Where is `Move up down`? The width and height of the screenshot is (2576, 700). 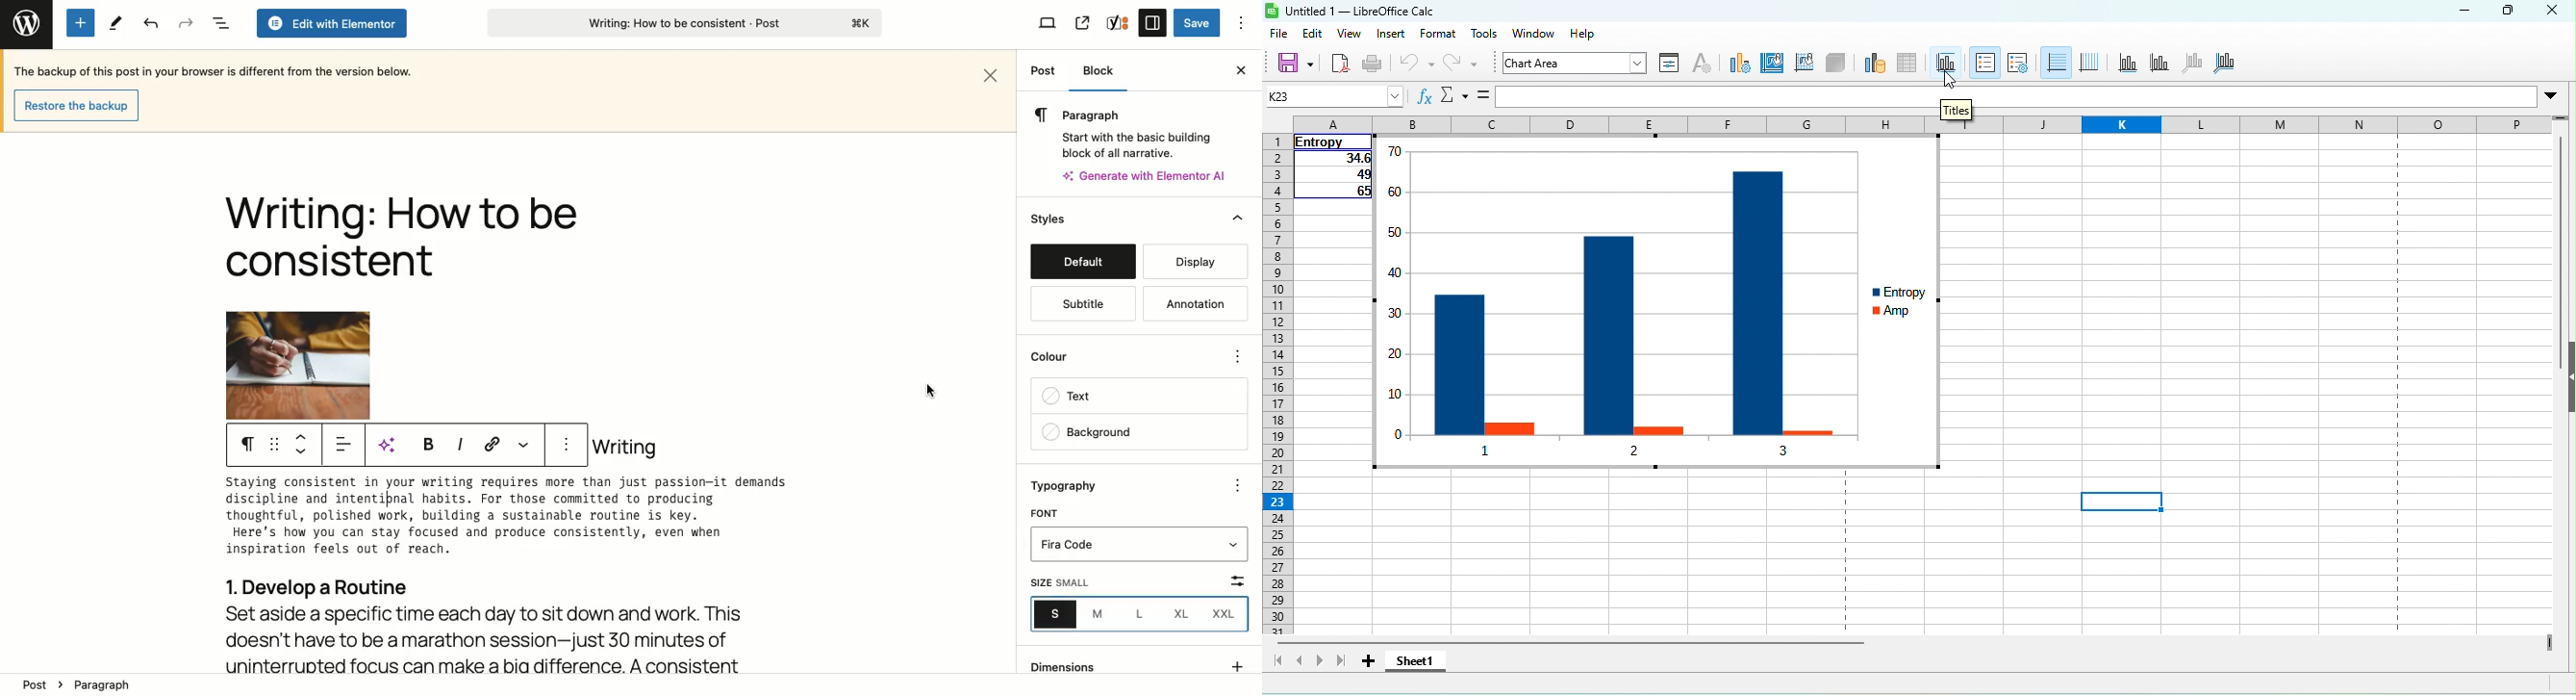 Move up down is located at coordinates (305, 444).